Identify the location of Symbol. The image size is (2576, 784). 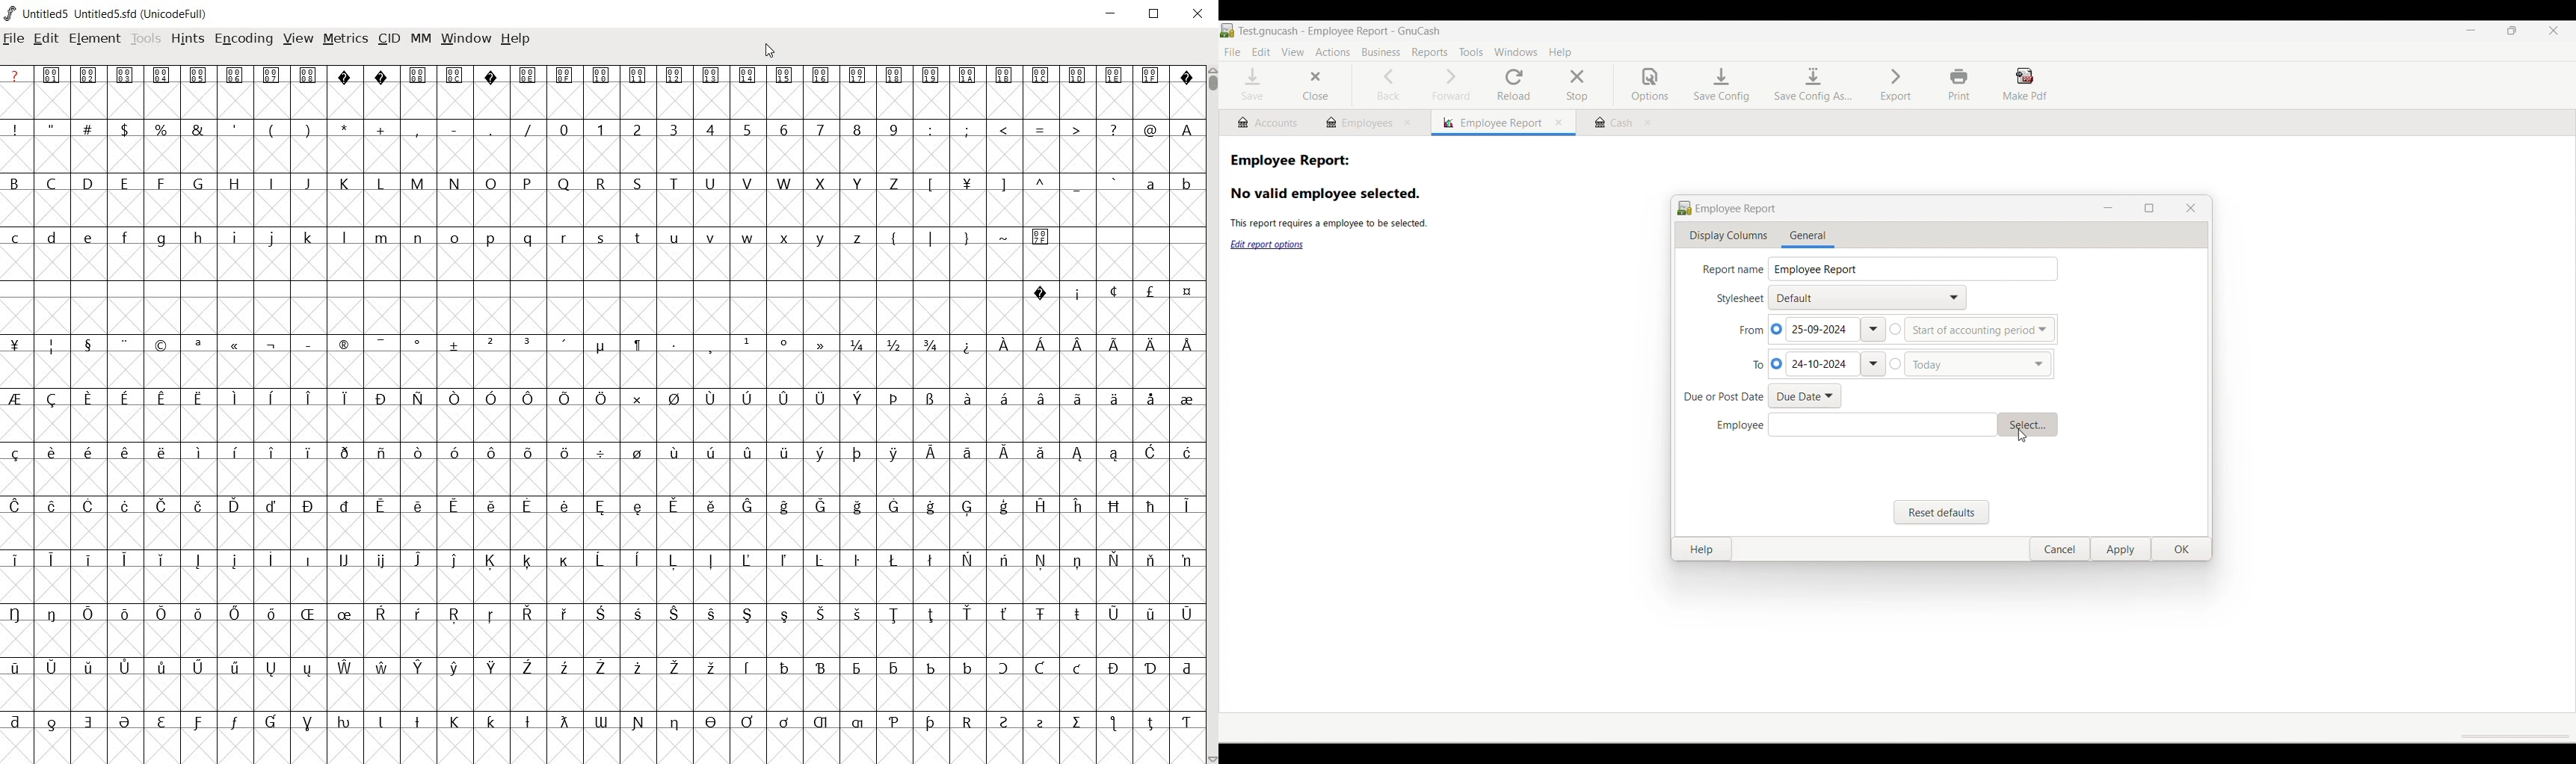
(600, 558).